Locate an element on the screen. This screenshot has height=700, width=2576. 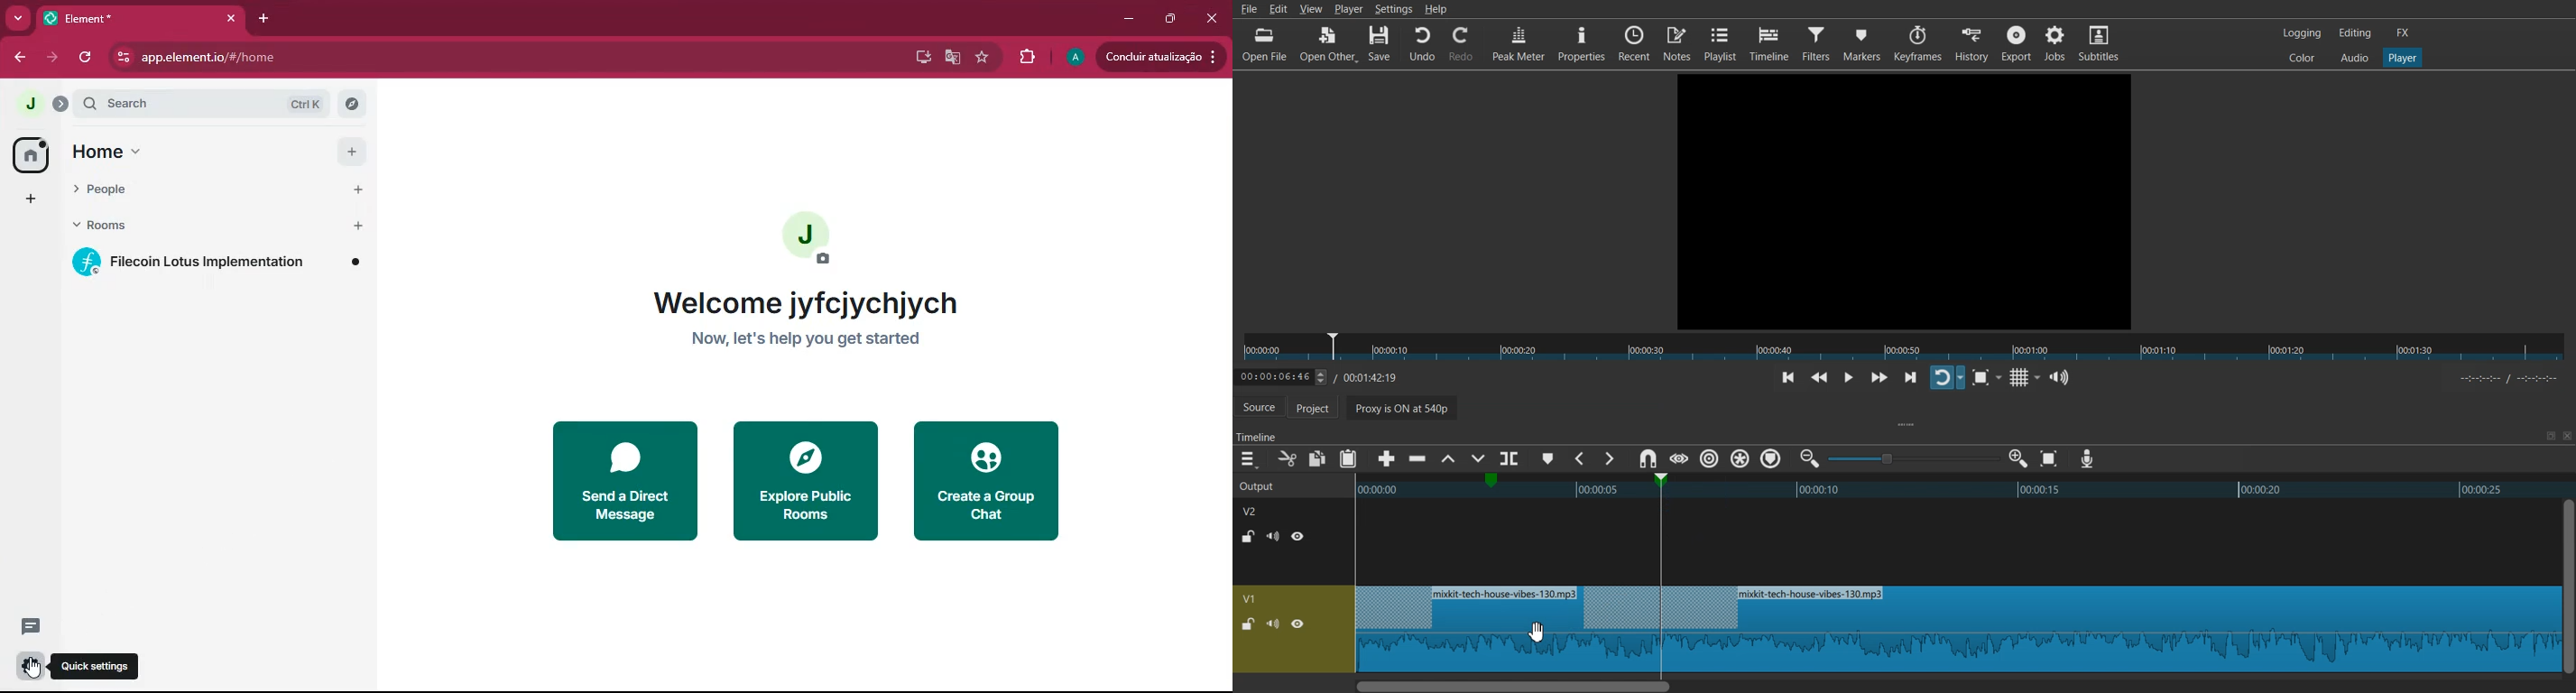
Copy is located at coordinates (1318, 458).